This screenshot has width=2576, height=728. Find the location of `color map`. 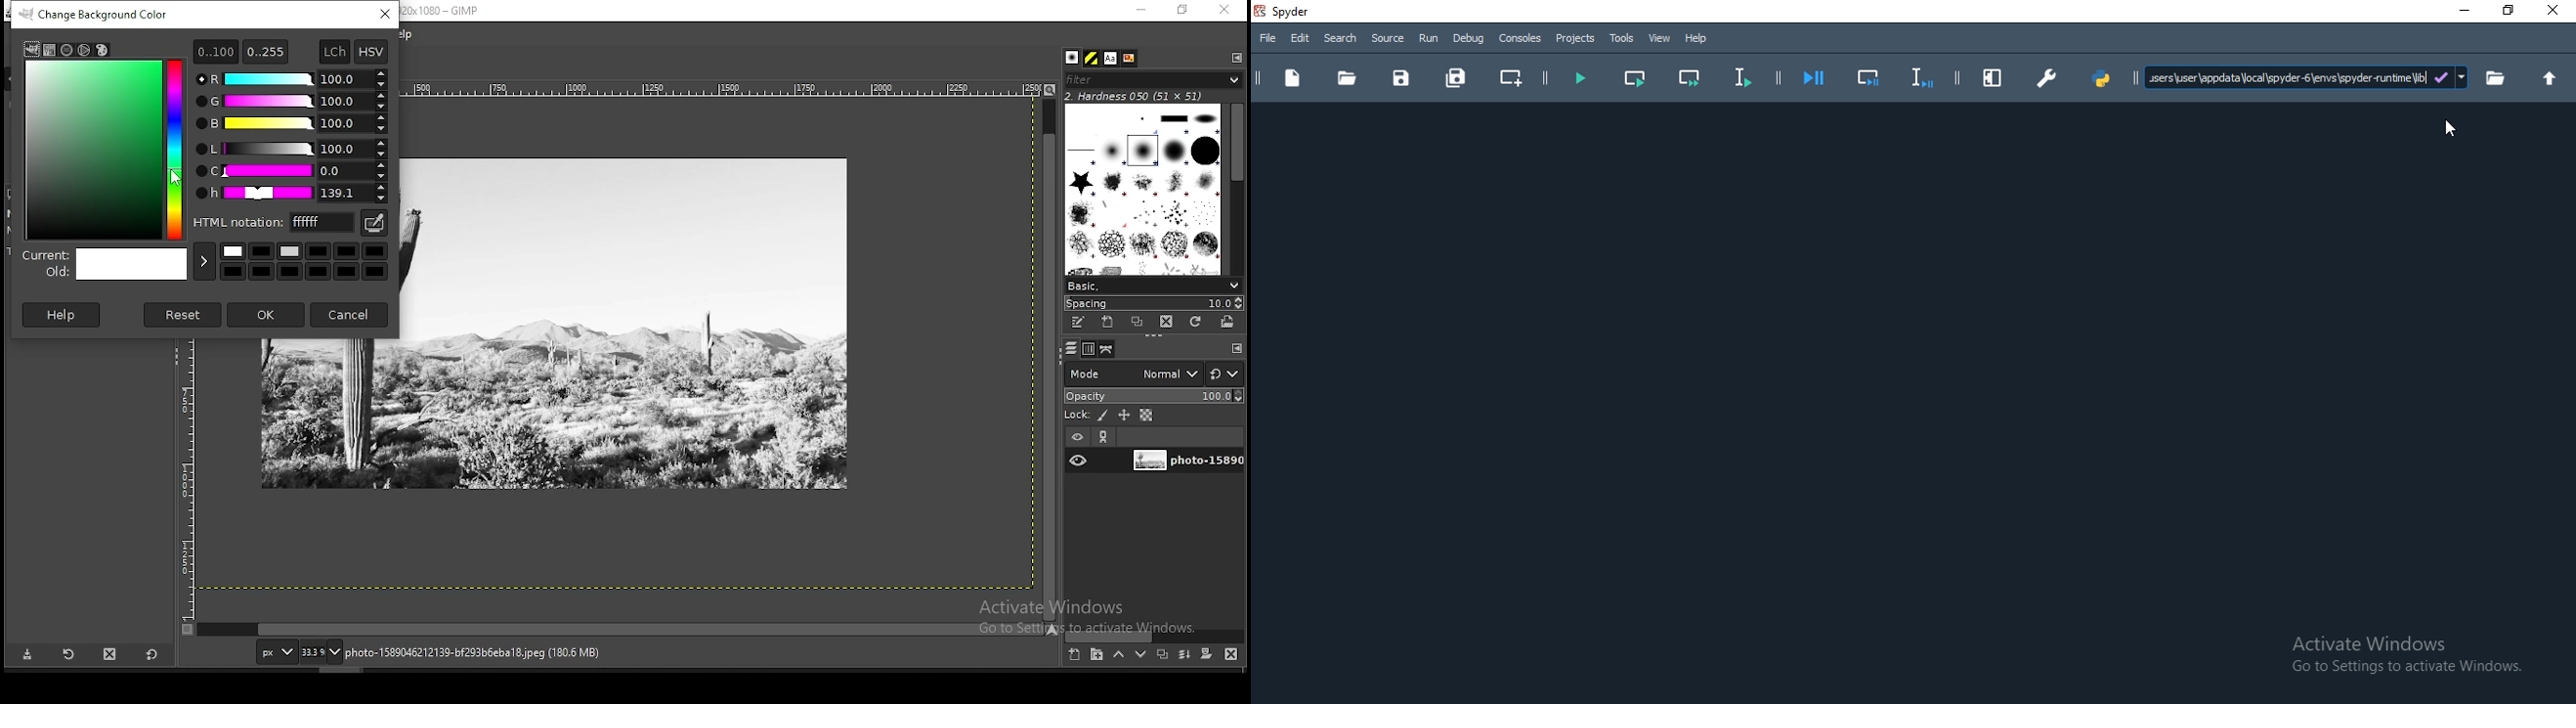

color map is located at coordinates (104, 149).